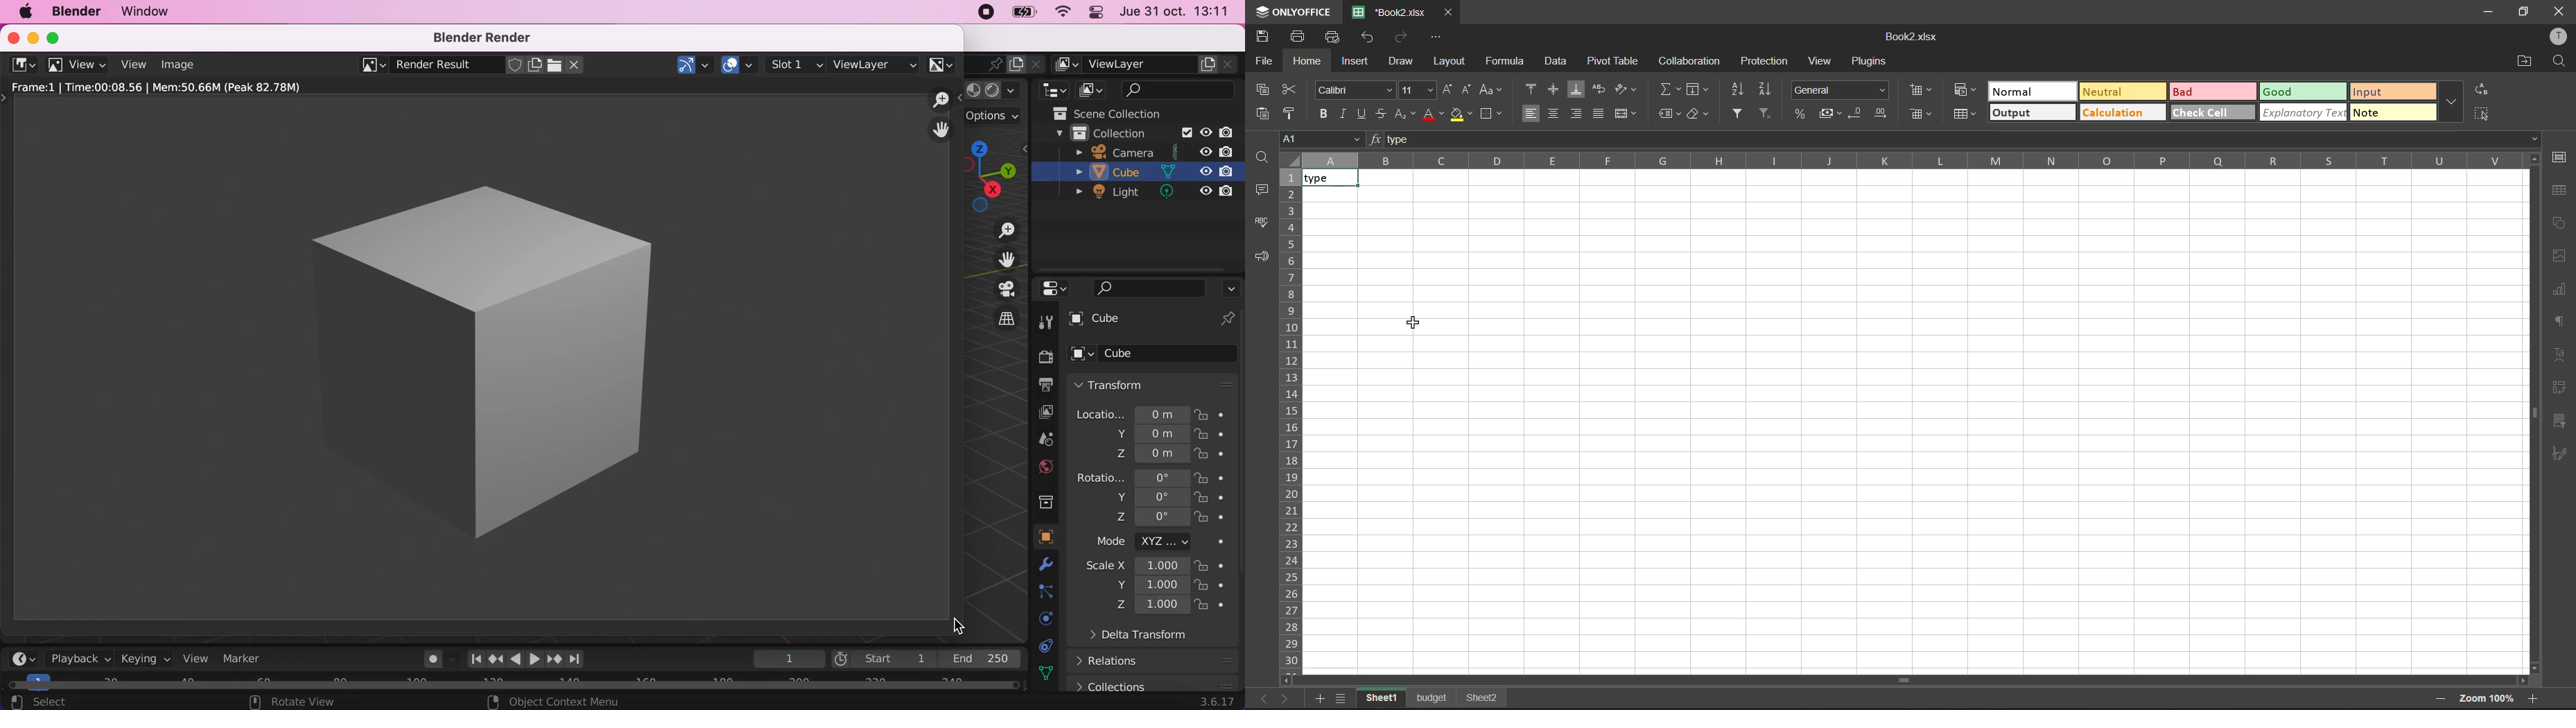 This screenshot has height=728, width=2576. I want to click on font style, so click(1356, 90).